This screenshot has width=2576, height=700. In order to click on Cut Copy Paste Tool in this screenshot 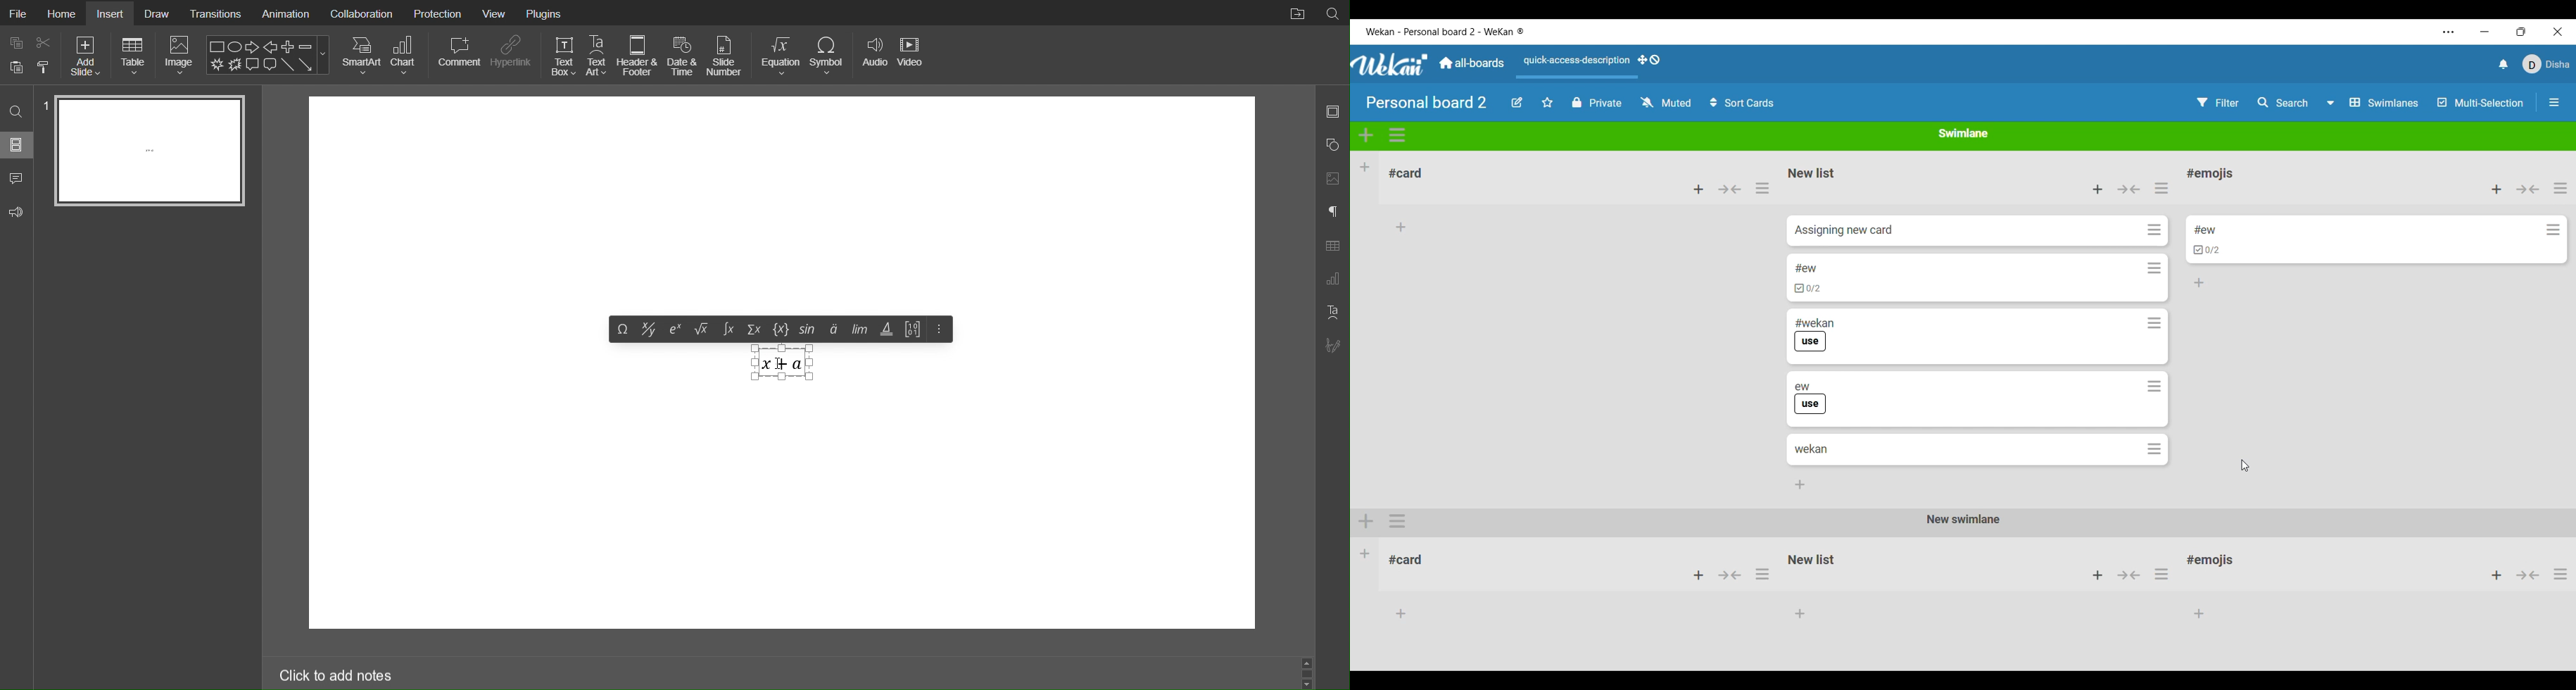, I will do `click(28, 56)`.